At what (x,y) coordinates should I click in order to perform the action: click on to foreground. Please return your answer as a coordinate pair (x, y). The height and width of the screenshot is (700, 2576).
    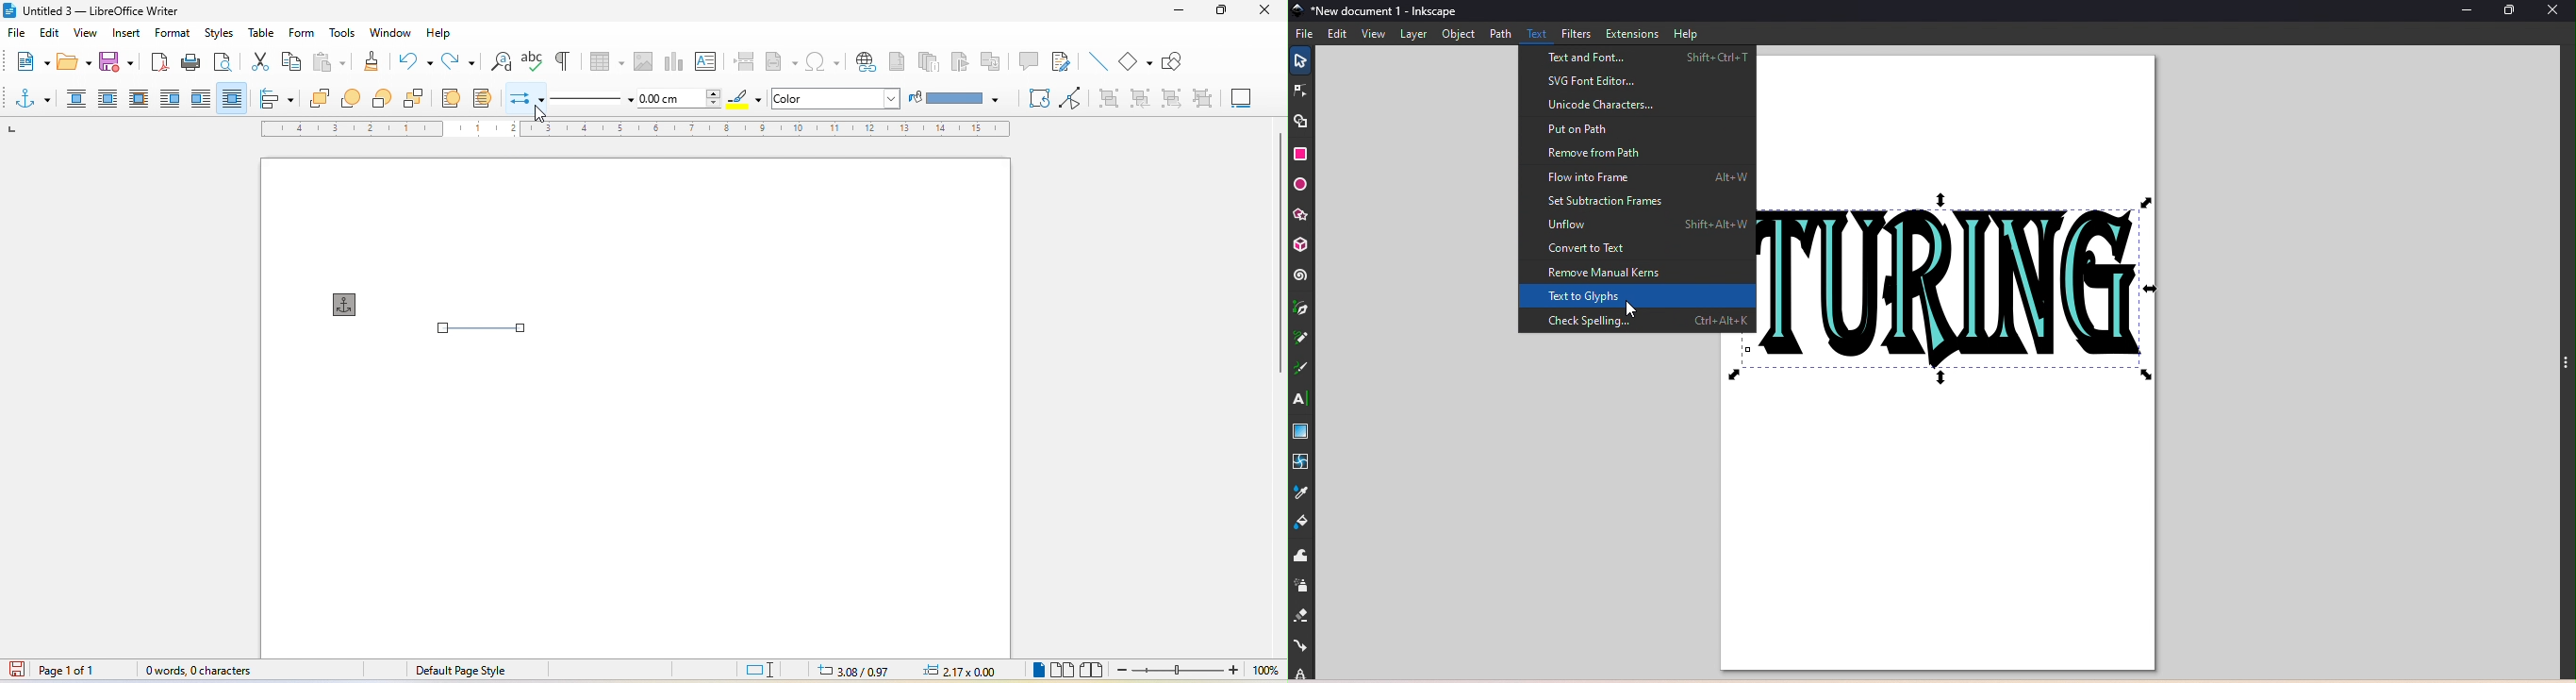
    Looking at the image, I should click on (453, 97).